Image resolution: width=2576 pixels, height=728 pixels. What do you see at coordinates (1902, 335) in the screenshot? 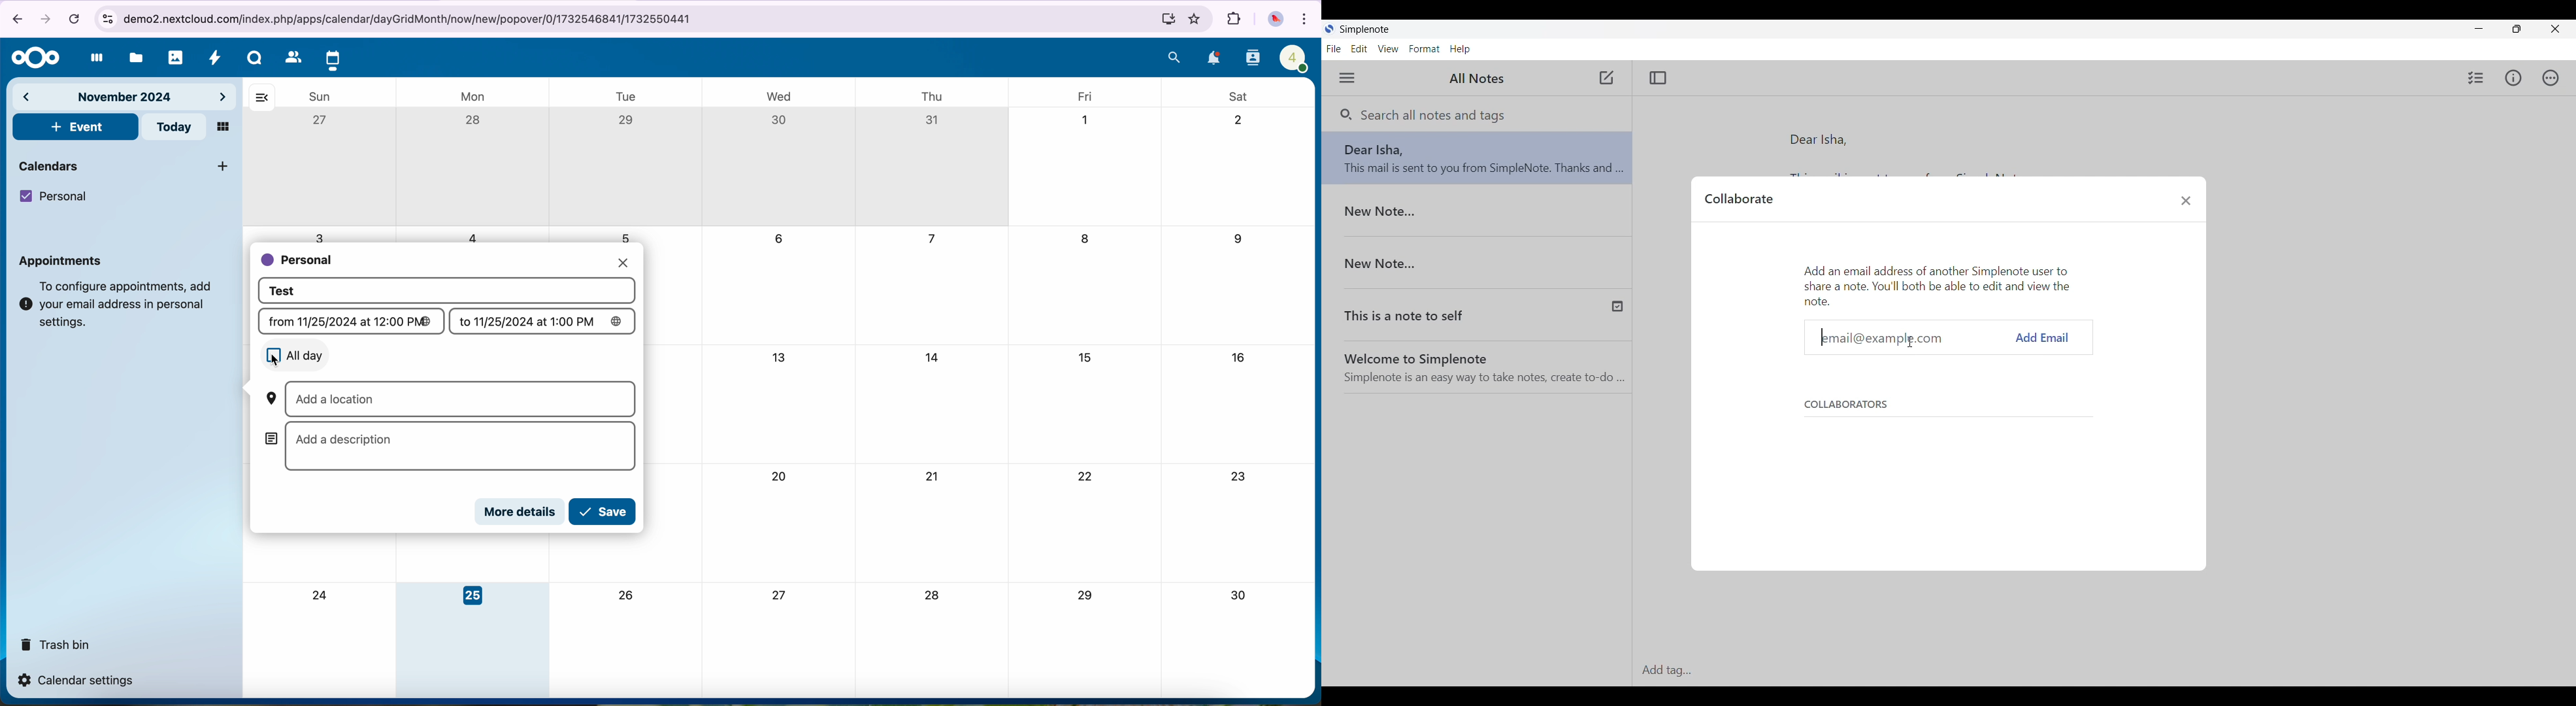
I see `email@example.com` at bounding box center [1902, 335].